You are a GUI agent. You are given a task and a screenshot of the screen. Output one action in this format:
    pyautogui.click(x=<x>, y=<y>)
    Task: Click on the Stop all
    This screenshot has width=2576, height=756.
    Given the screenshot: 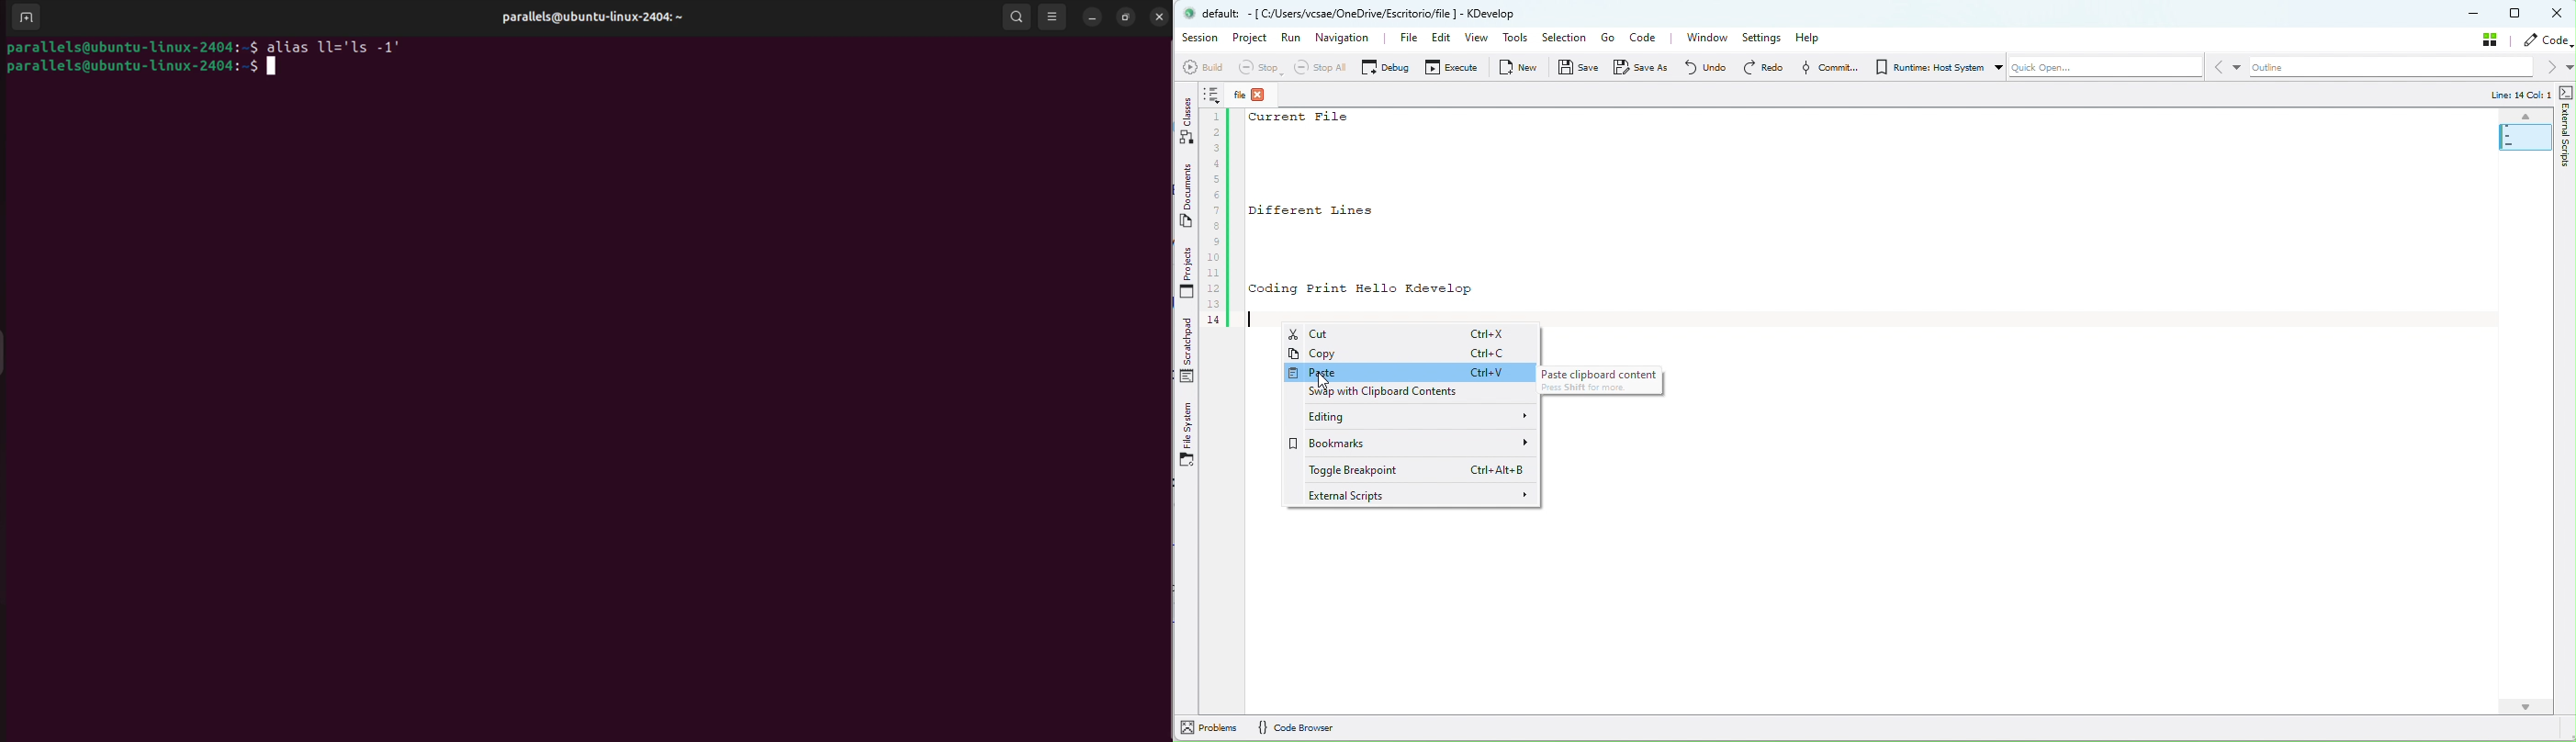 What is the action you would take?
    pyautogui.click(x=1317, y=67)
    